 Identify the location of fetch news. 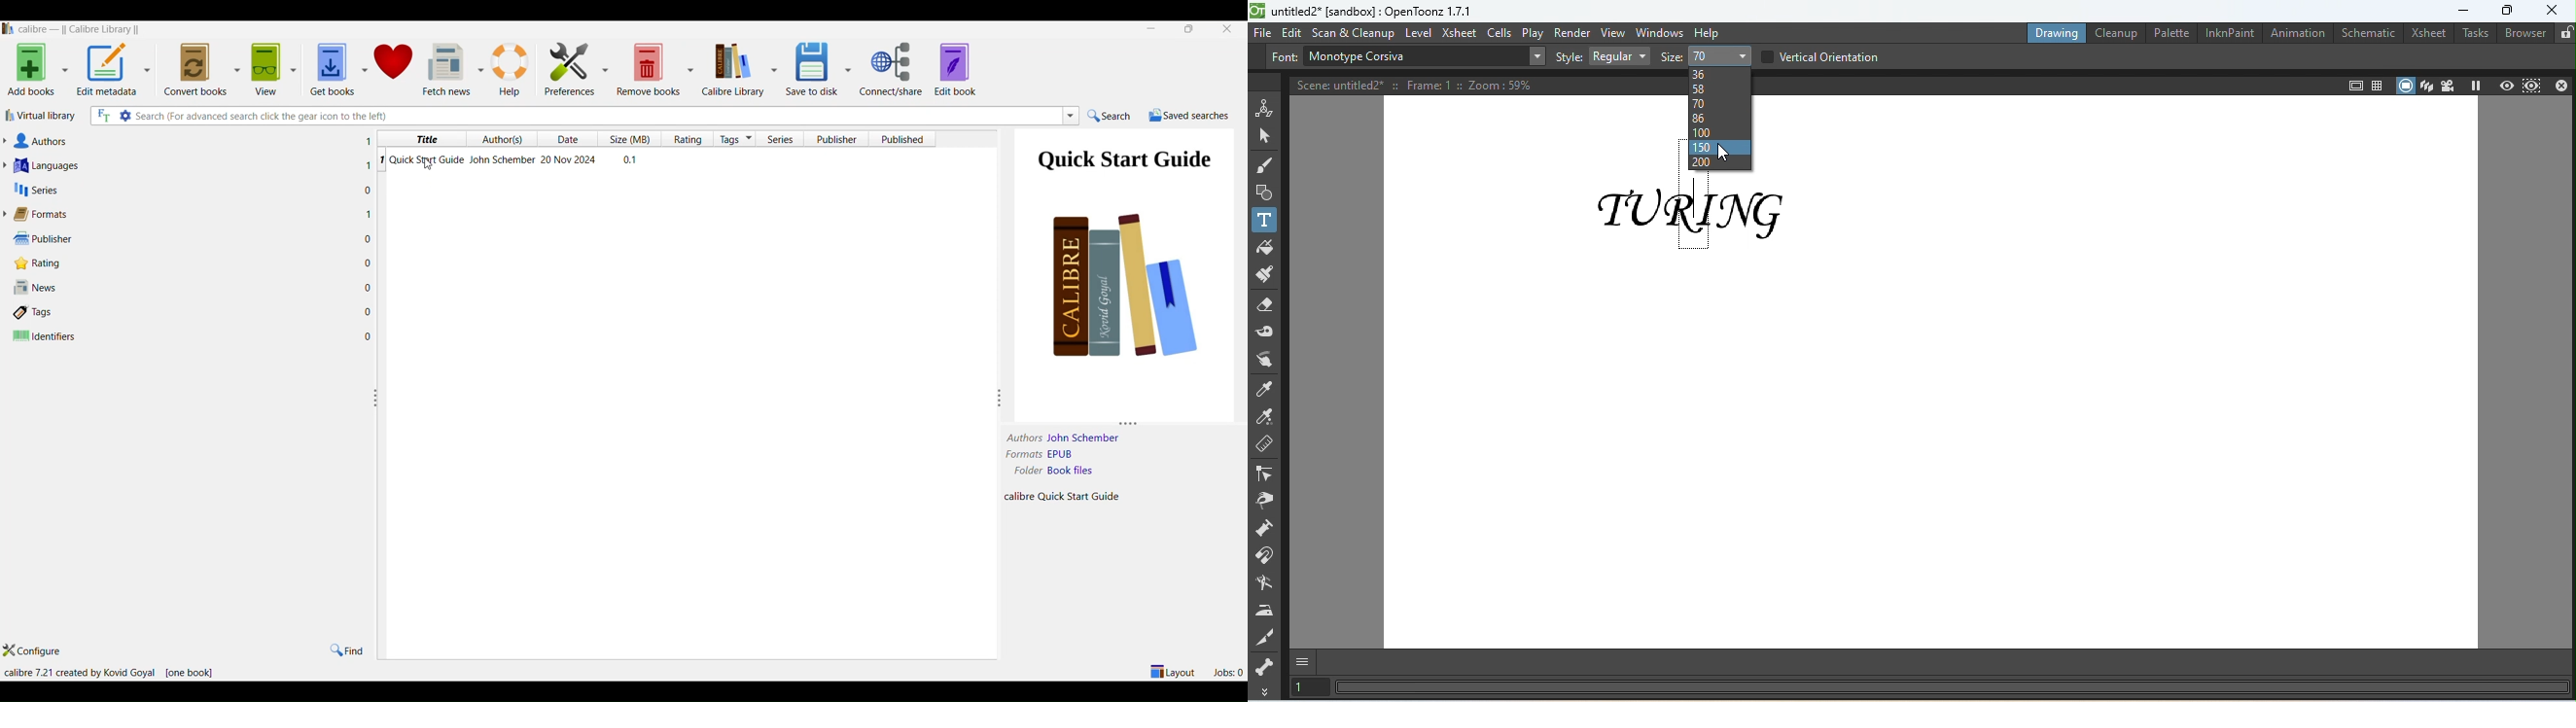
(446, 68).